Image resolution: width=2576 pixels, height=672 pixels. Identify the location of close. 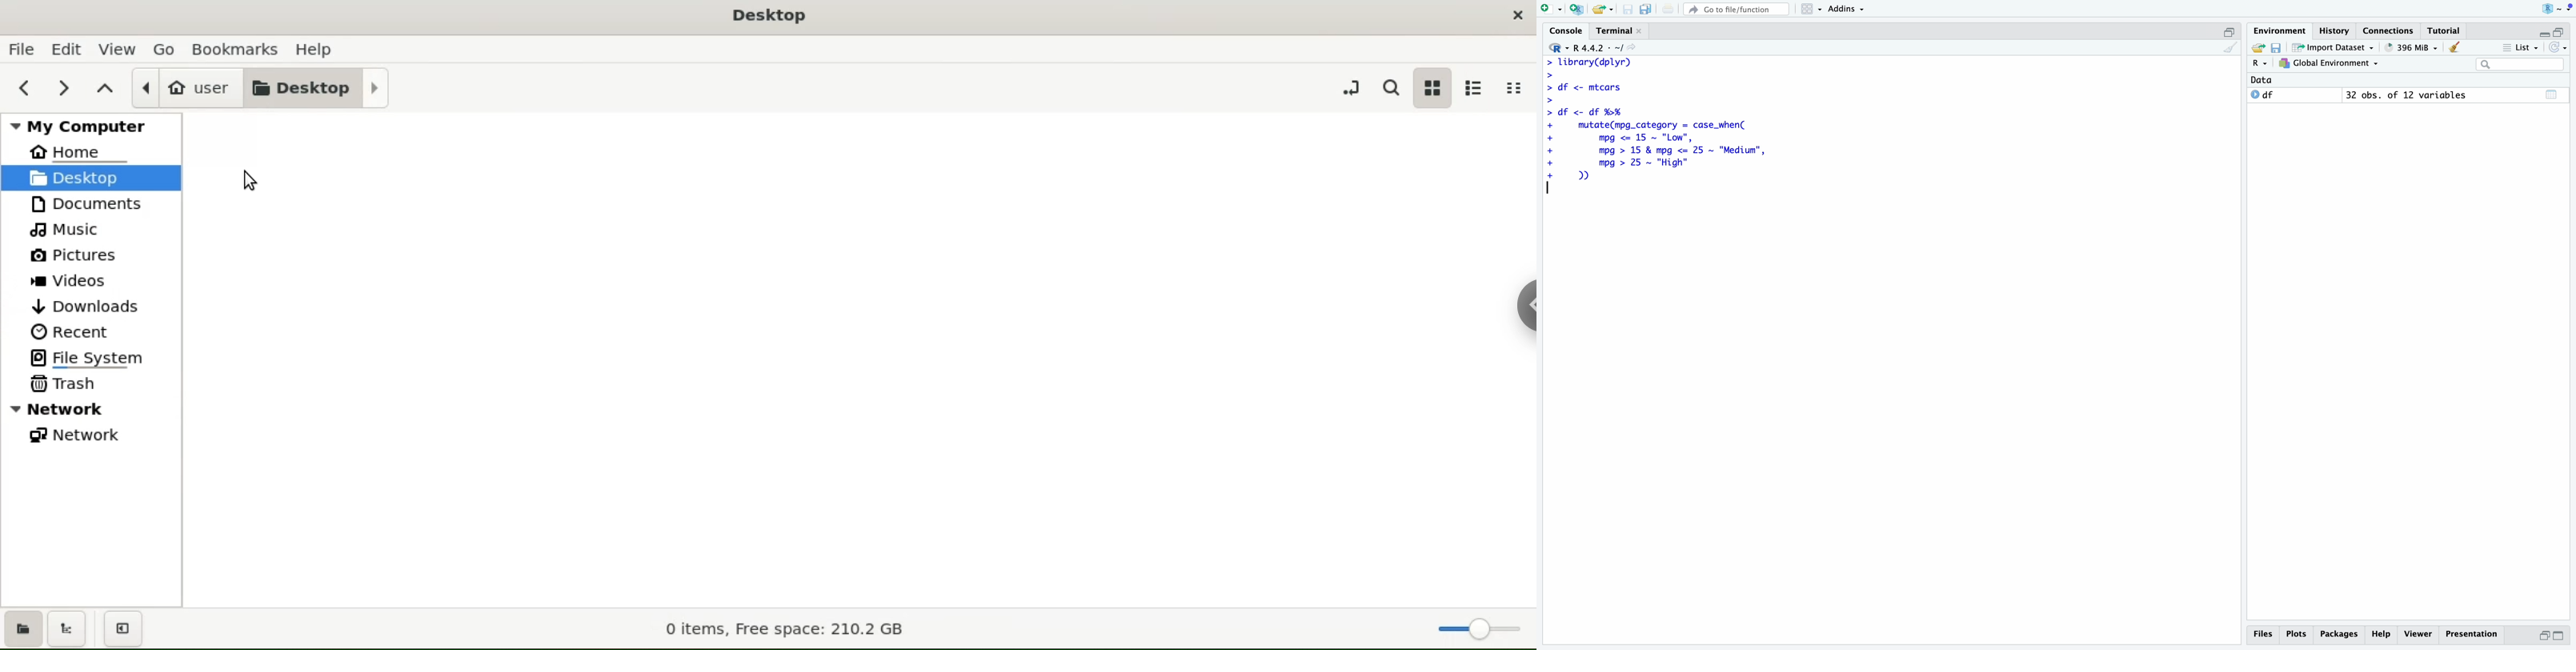
(1639, 31).